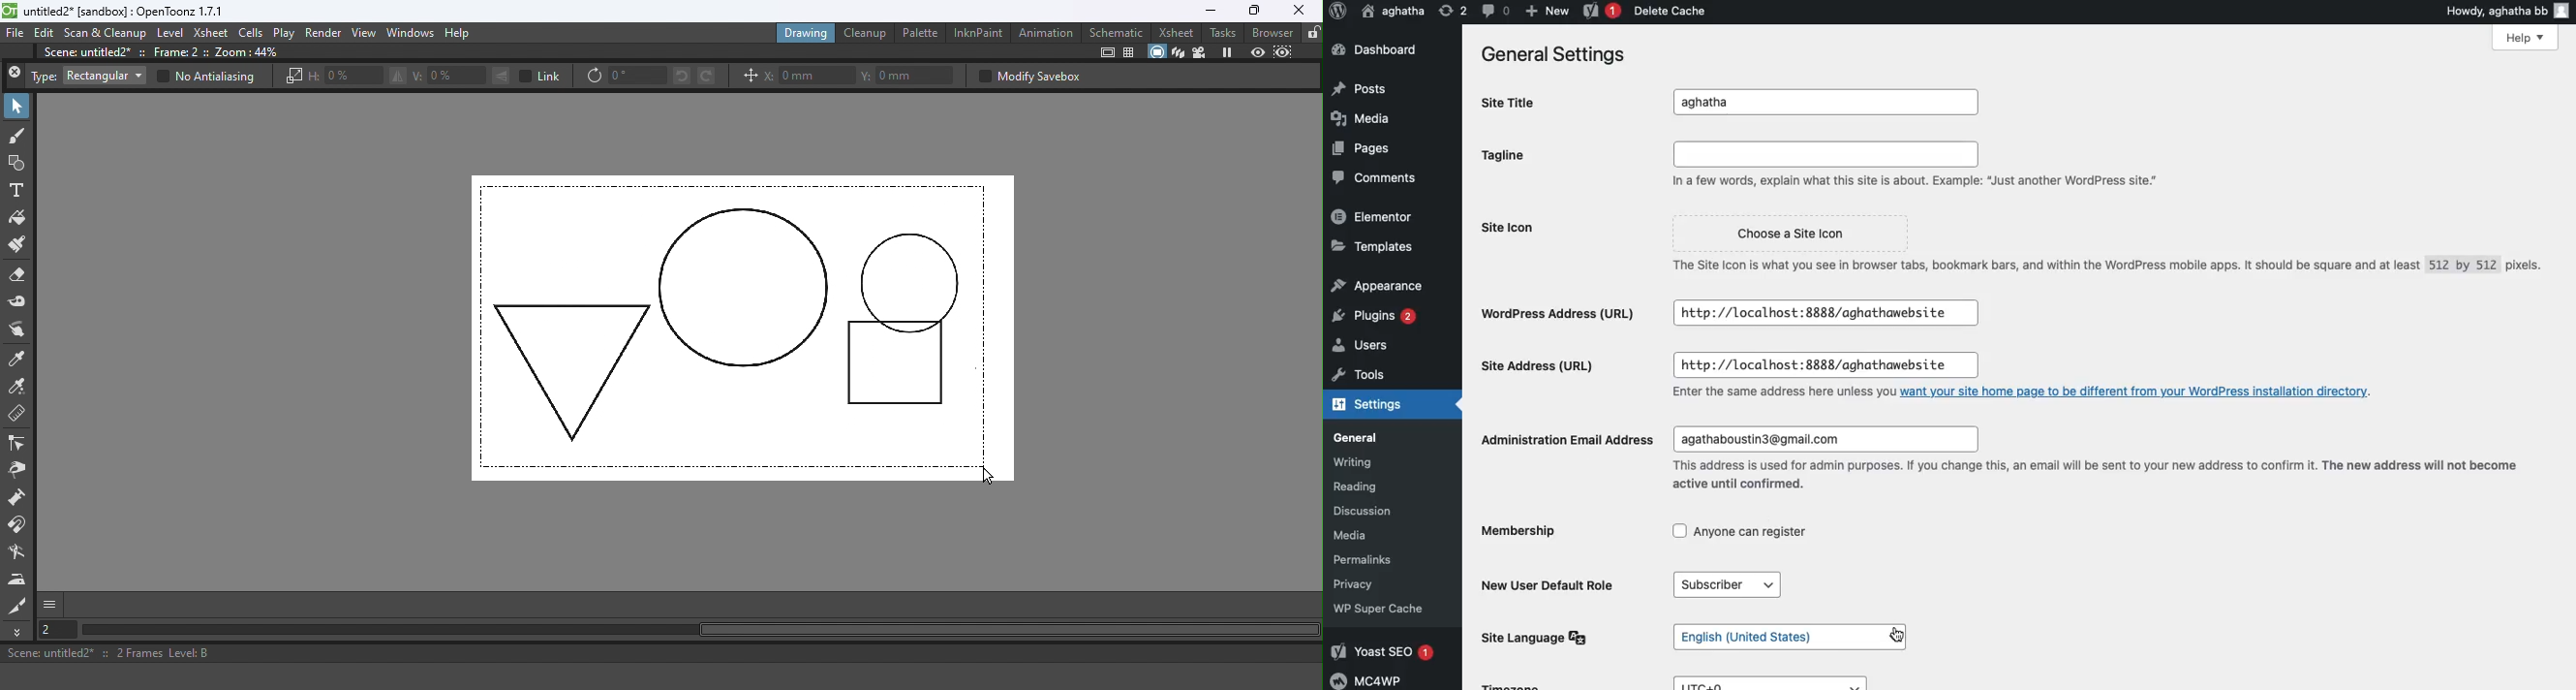 This screenshot has height=700, width=2576. What do you see at coordinates (2507, 10) in the screenshot?
I see `Howdy, aghatha bb` at bounding box center [2507, 10].